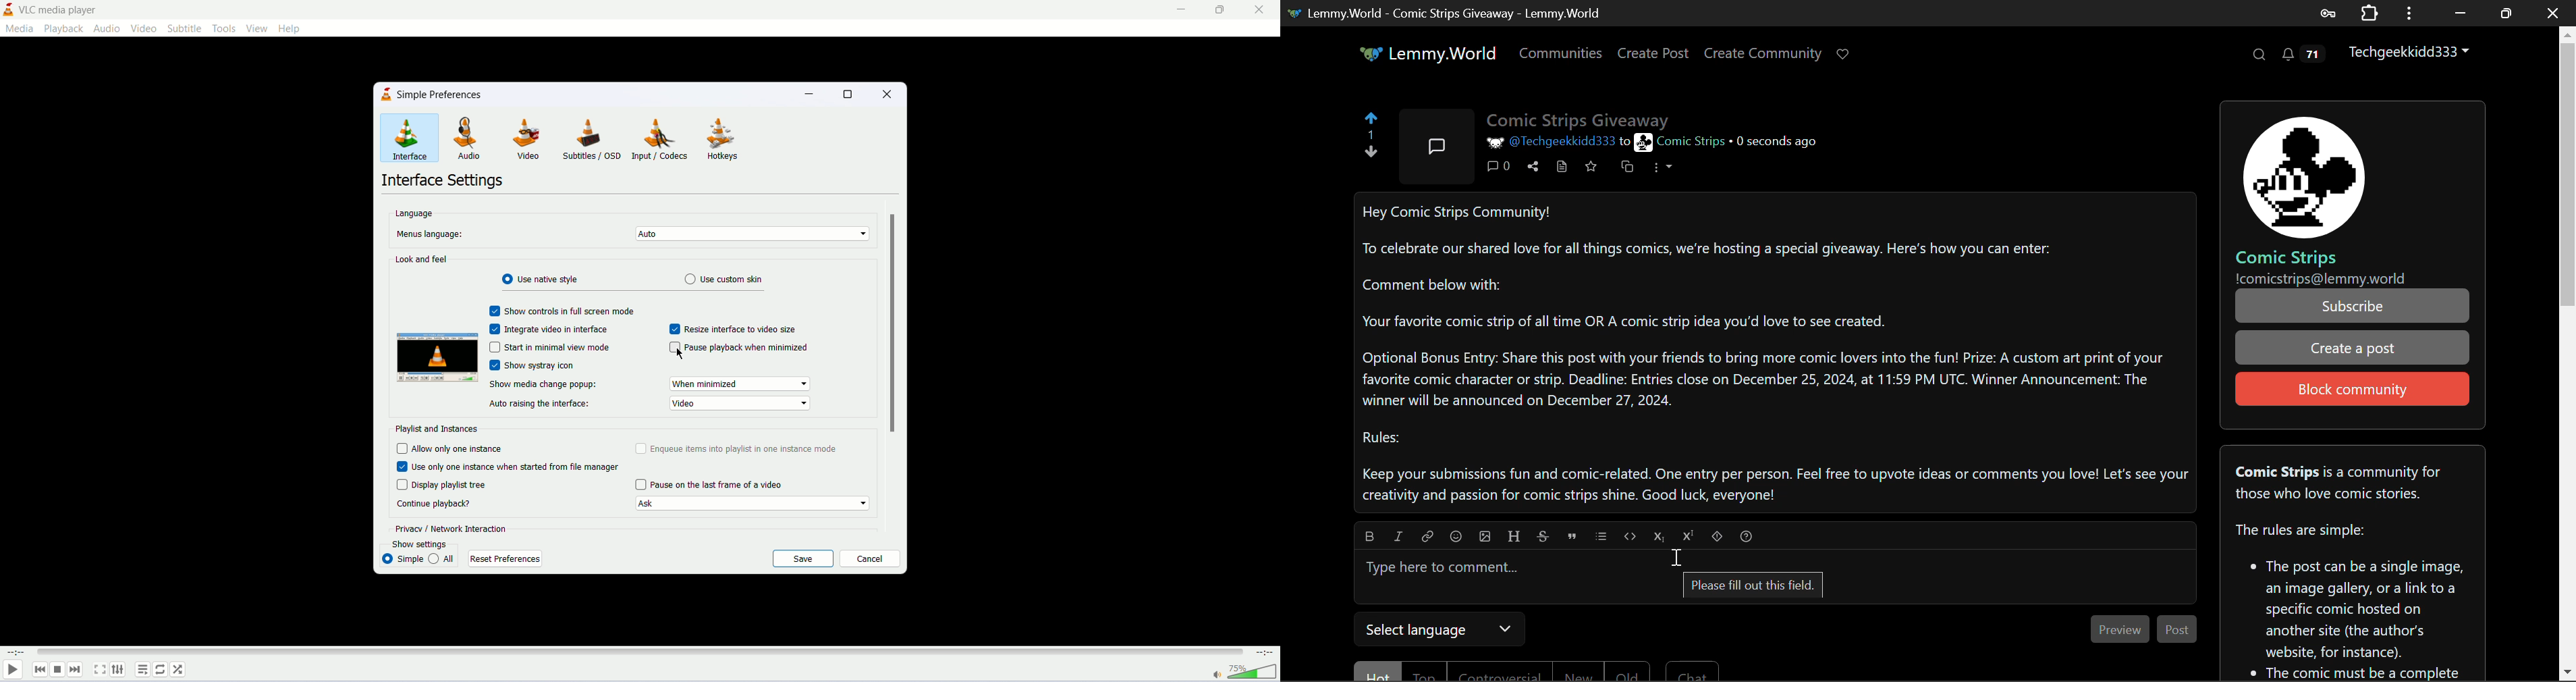 The image size is (2576, 700). I want to click on next, so click(79, 672).